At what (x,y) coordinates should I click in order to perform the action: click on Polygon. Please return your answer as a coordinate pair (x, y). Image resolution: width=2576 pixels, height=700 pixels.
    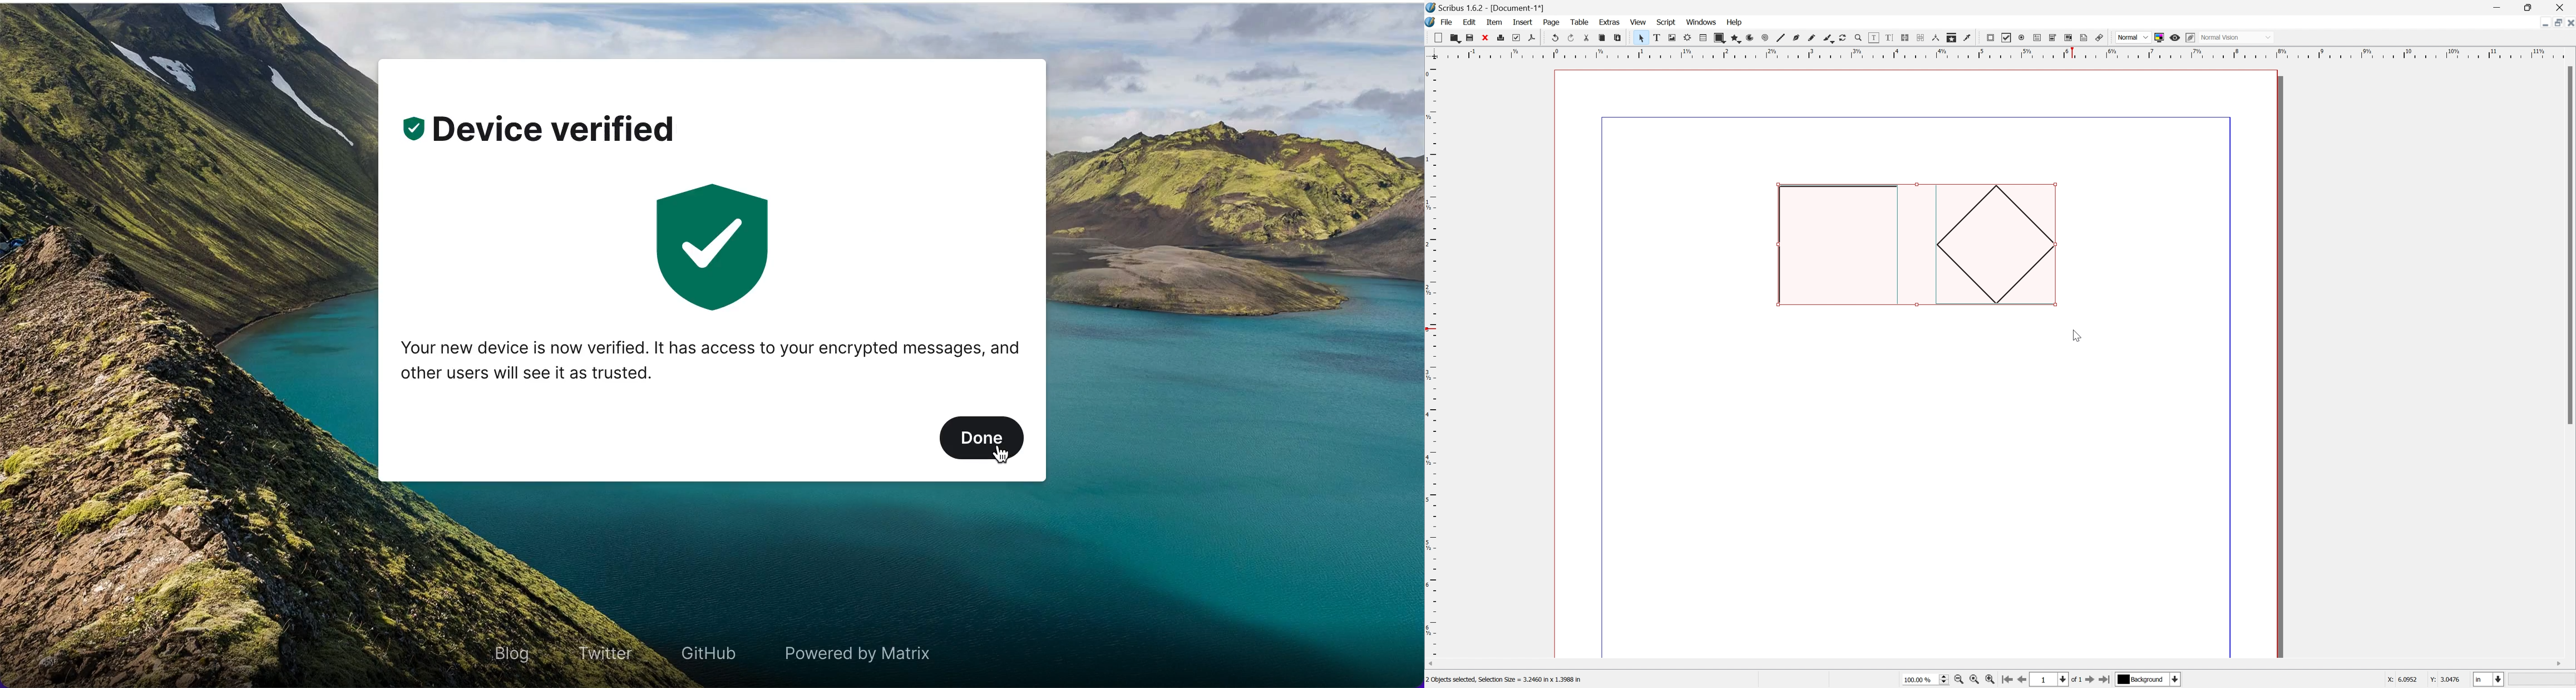
    Looking at the image, I should click on (1994, 245).